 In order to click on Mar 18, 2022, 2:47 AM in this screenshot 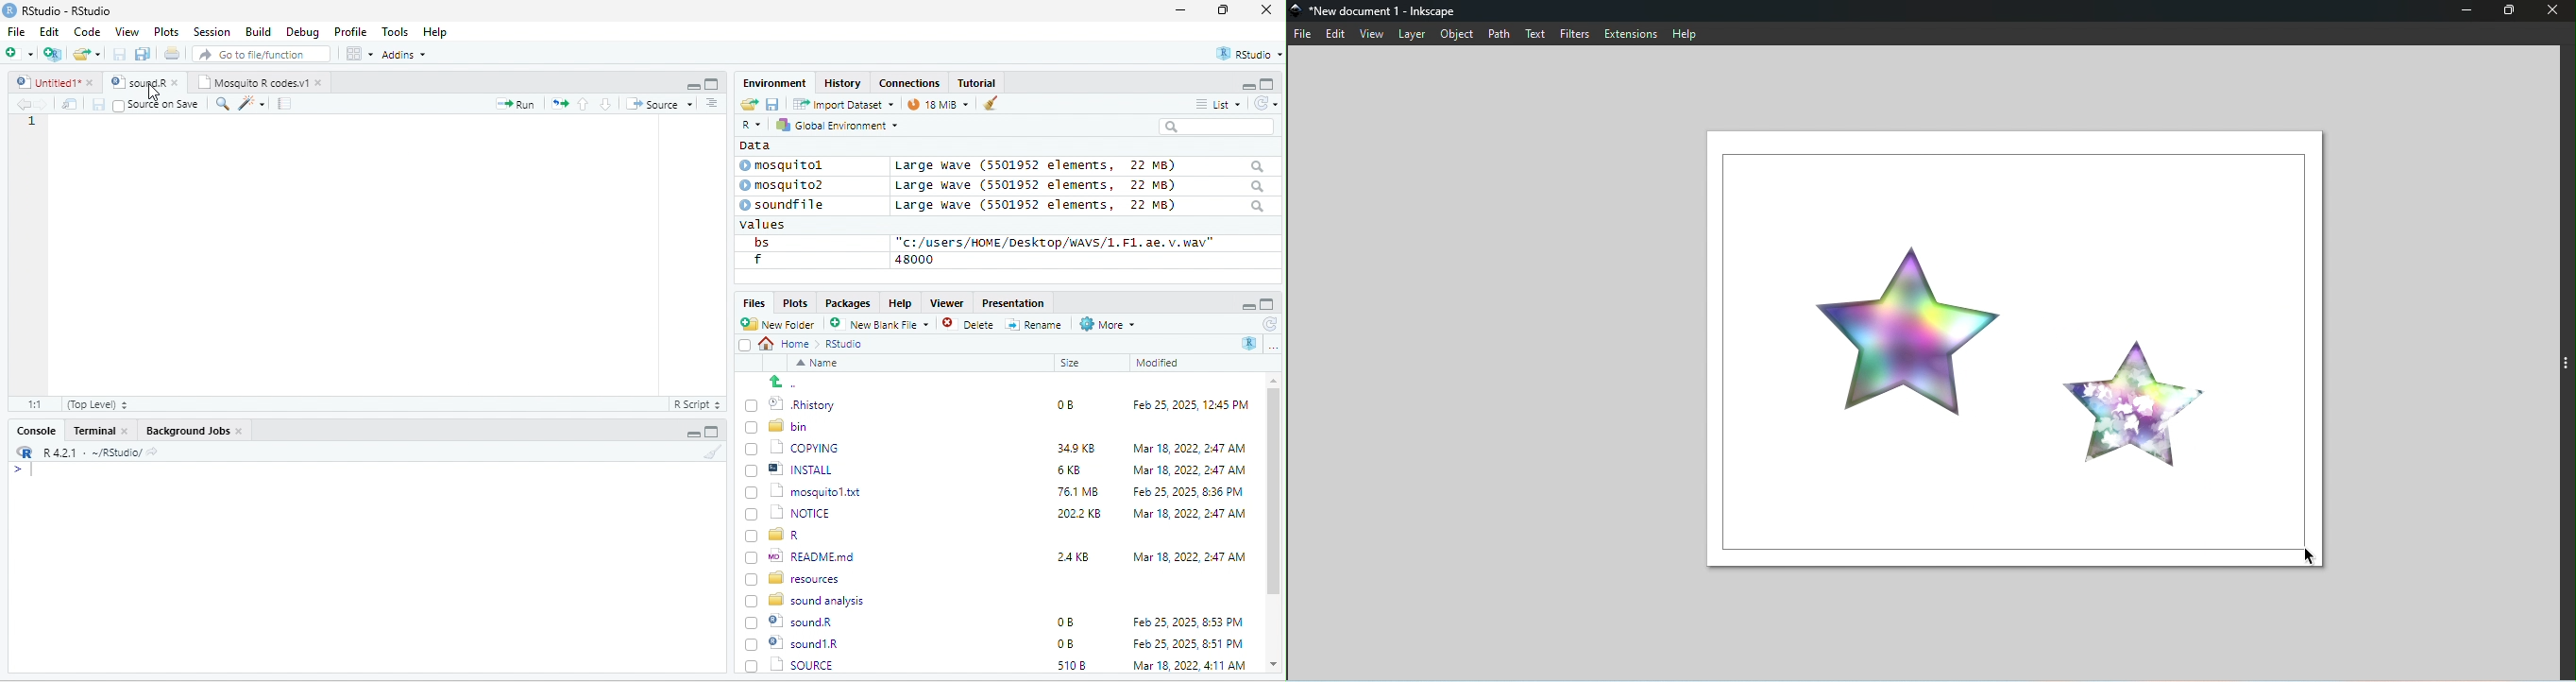, I will do `click(1189, 555)`.